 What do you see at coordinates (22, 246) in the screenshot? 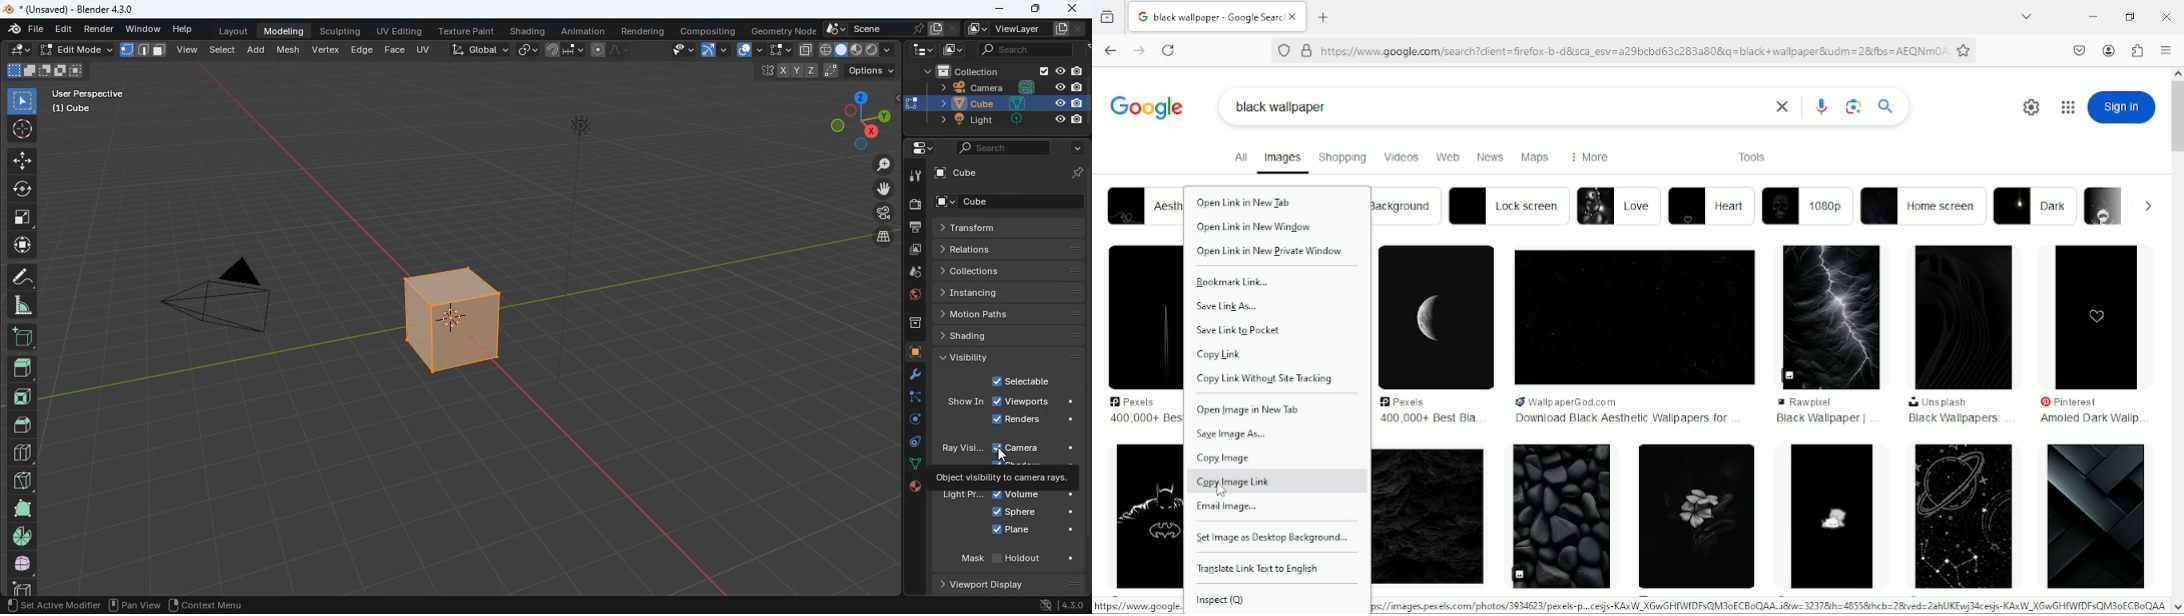
I see `move` at bounding box center [22, 246].